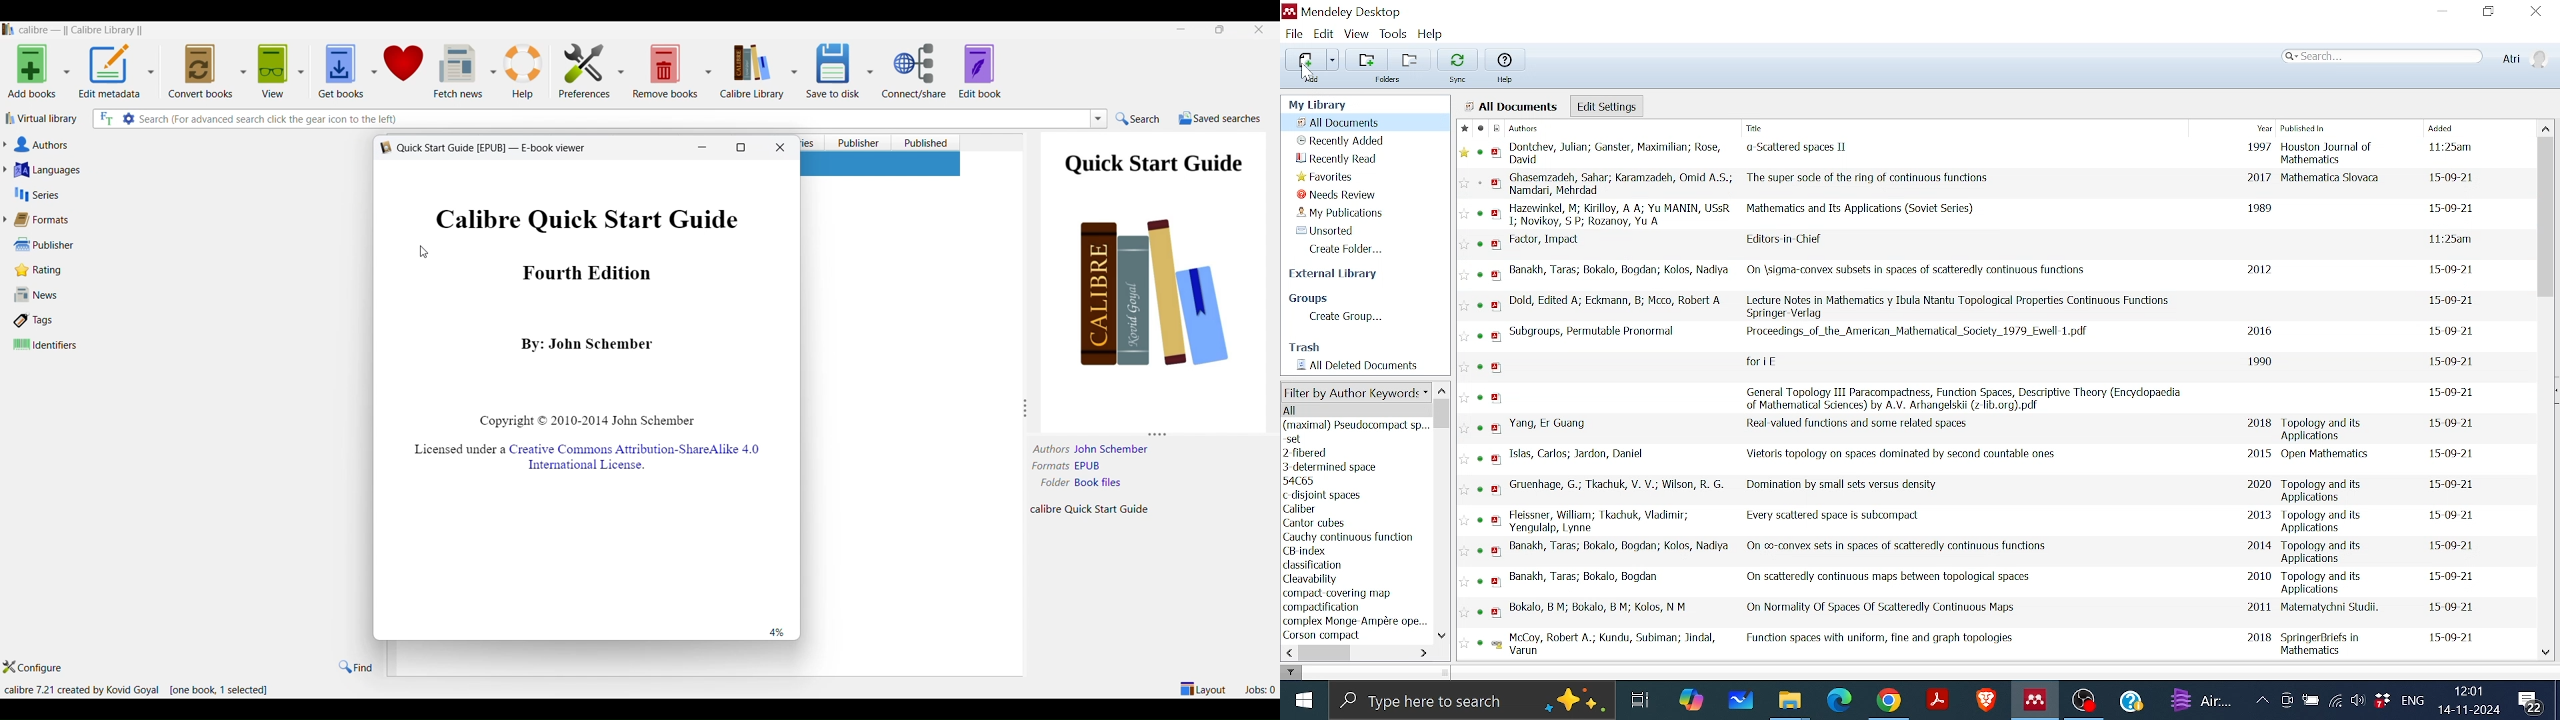 The width and height of the screenshot is (2576, 728). Describe the element at coordinates (2444, 127) in the screenshot. I see `Added` at that location.